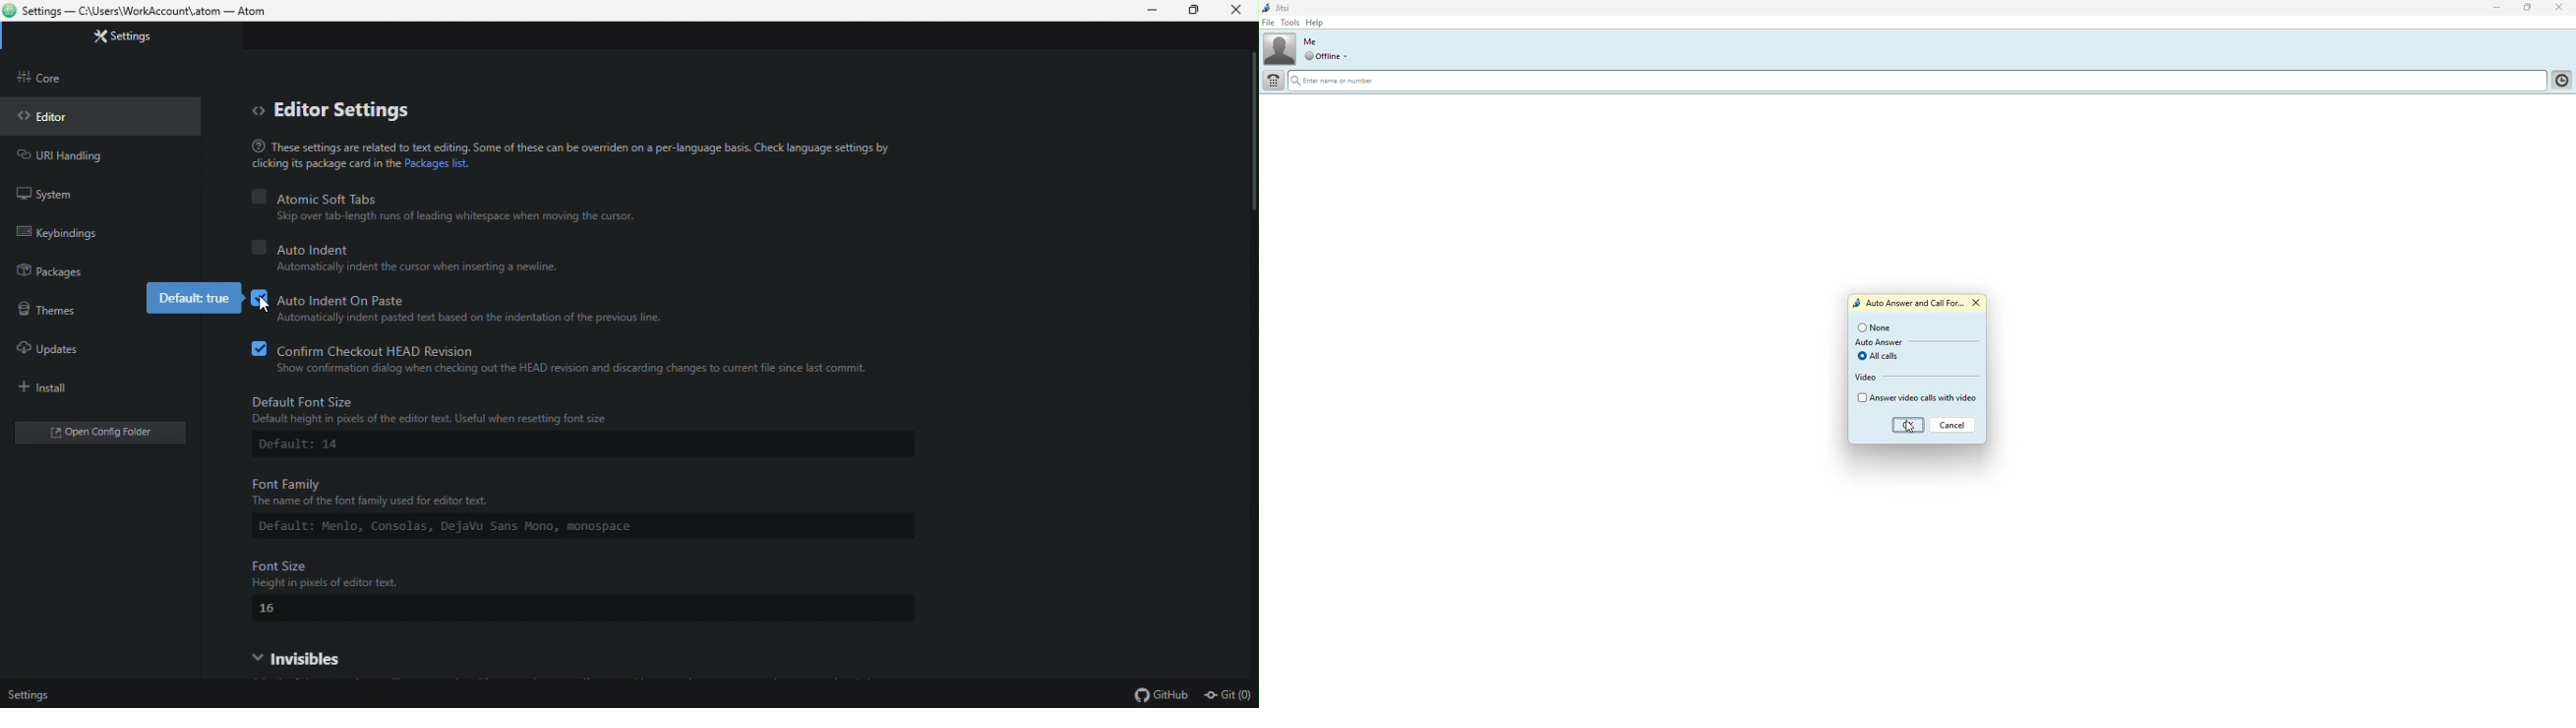 The image size is (2576, 728). I want to click on auto answer, so click(1879, 343).